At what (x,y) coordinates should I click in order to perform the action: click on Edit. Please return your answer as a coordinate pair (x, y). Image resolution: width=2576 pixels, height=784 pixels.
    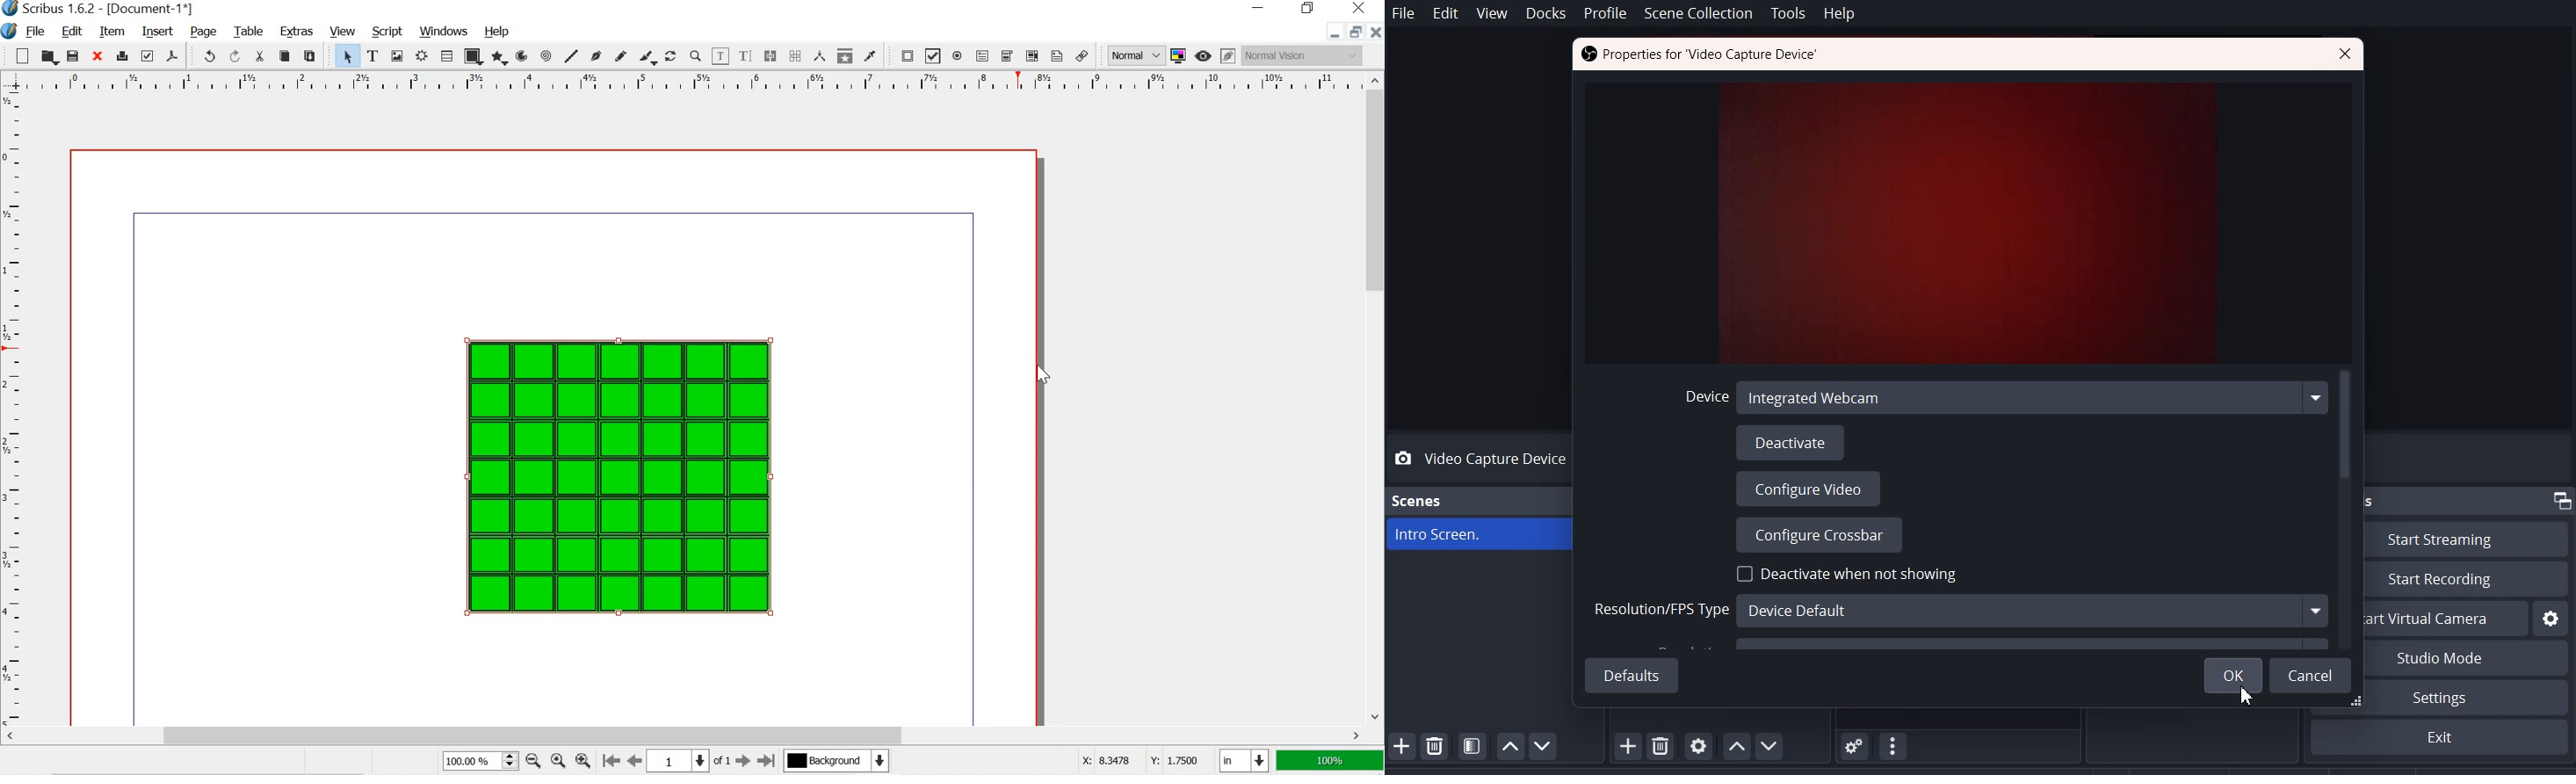
    Looking at the image, I should click on (1447, 13).